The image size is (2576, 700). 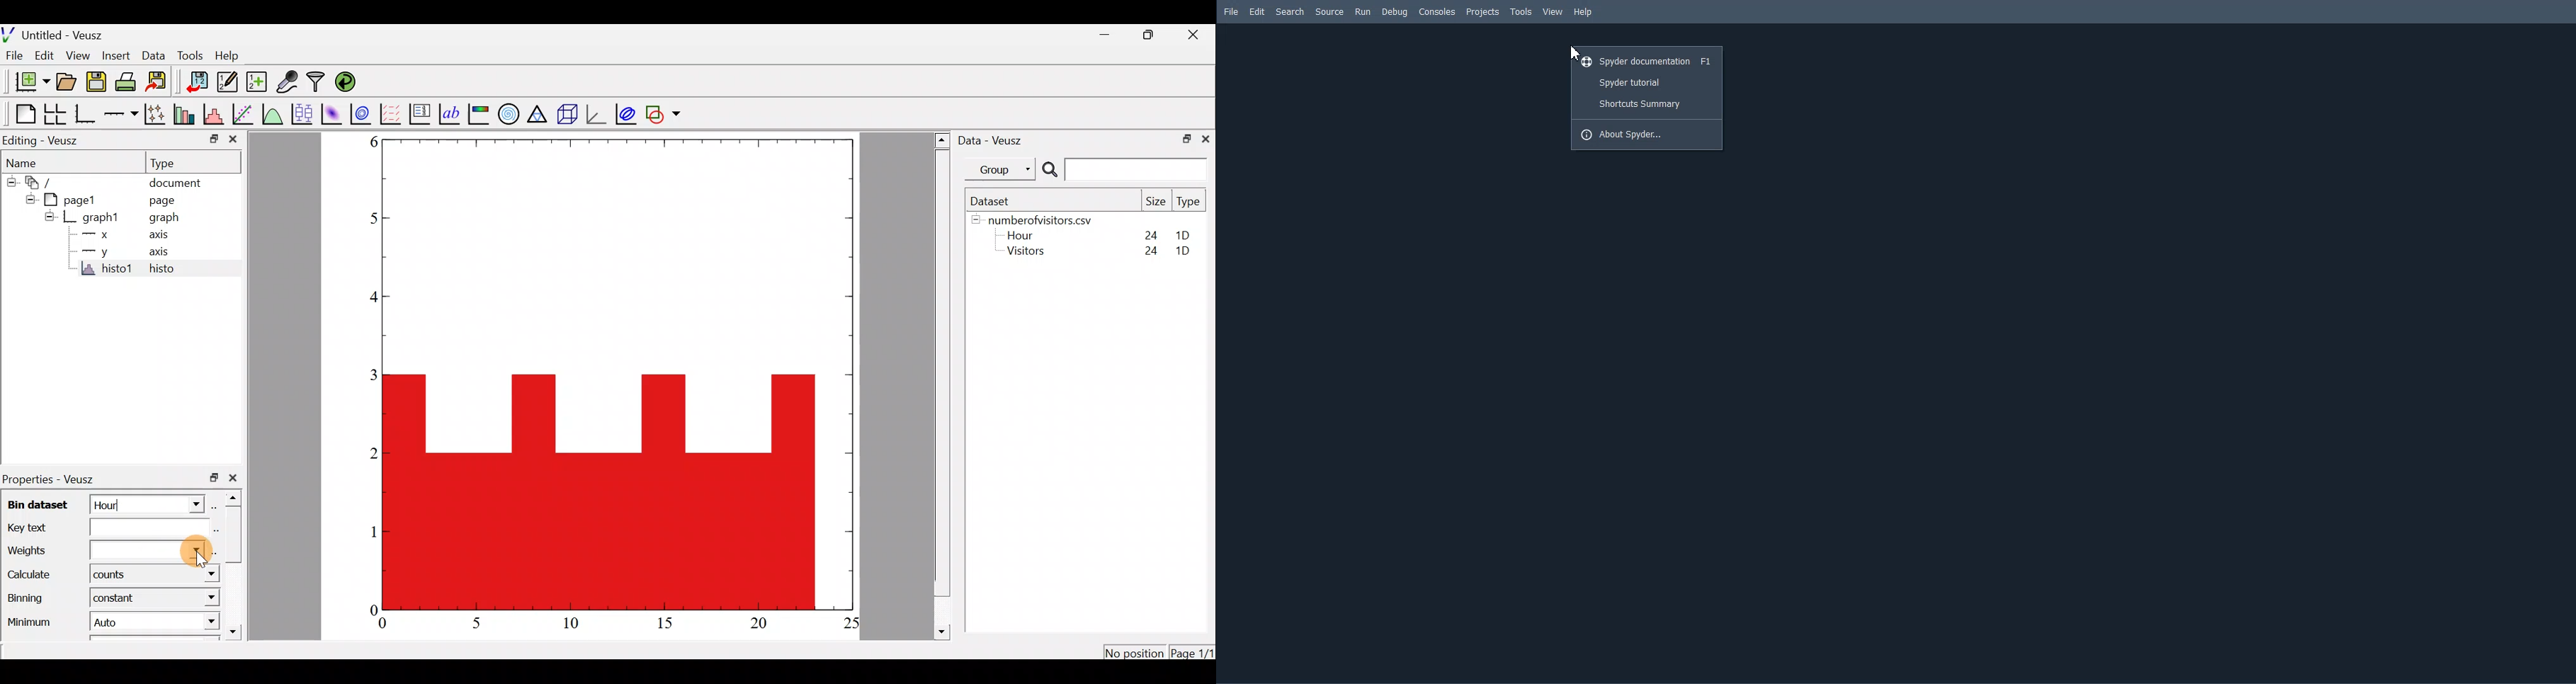 What do you see at coordinates (1105, 36) in the screenshot?
I see `minimize` at bounding box center [1105, 36].